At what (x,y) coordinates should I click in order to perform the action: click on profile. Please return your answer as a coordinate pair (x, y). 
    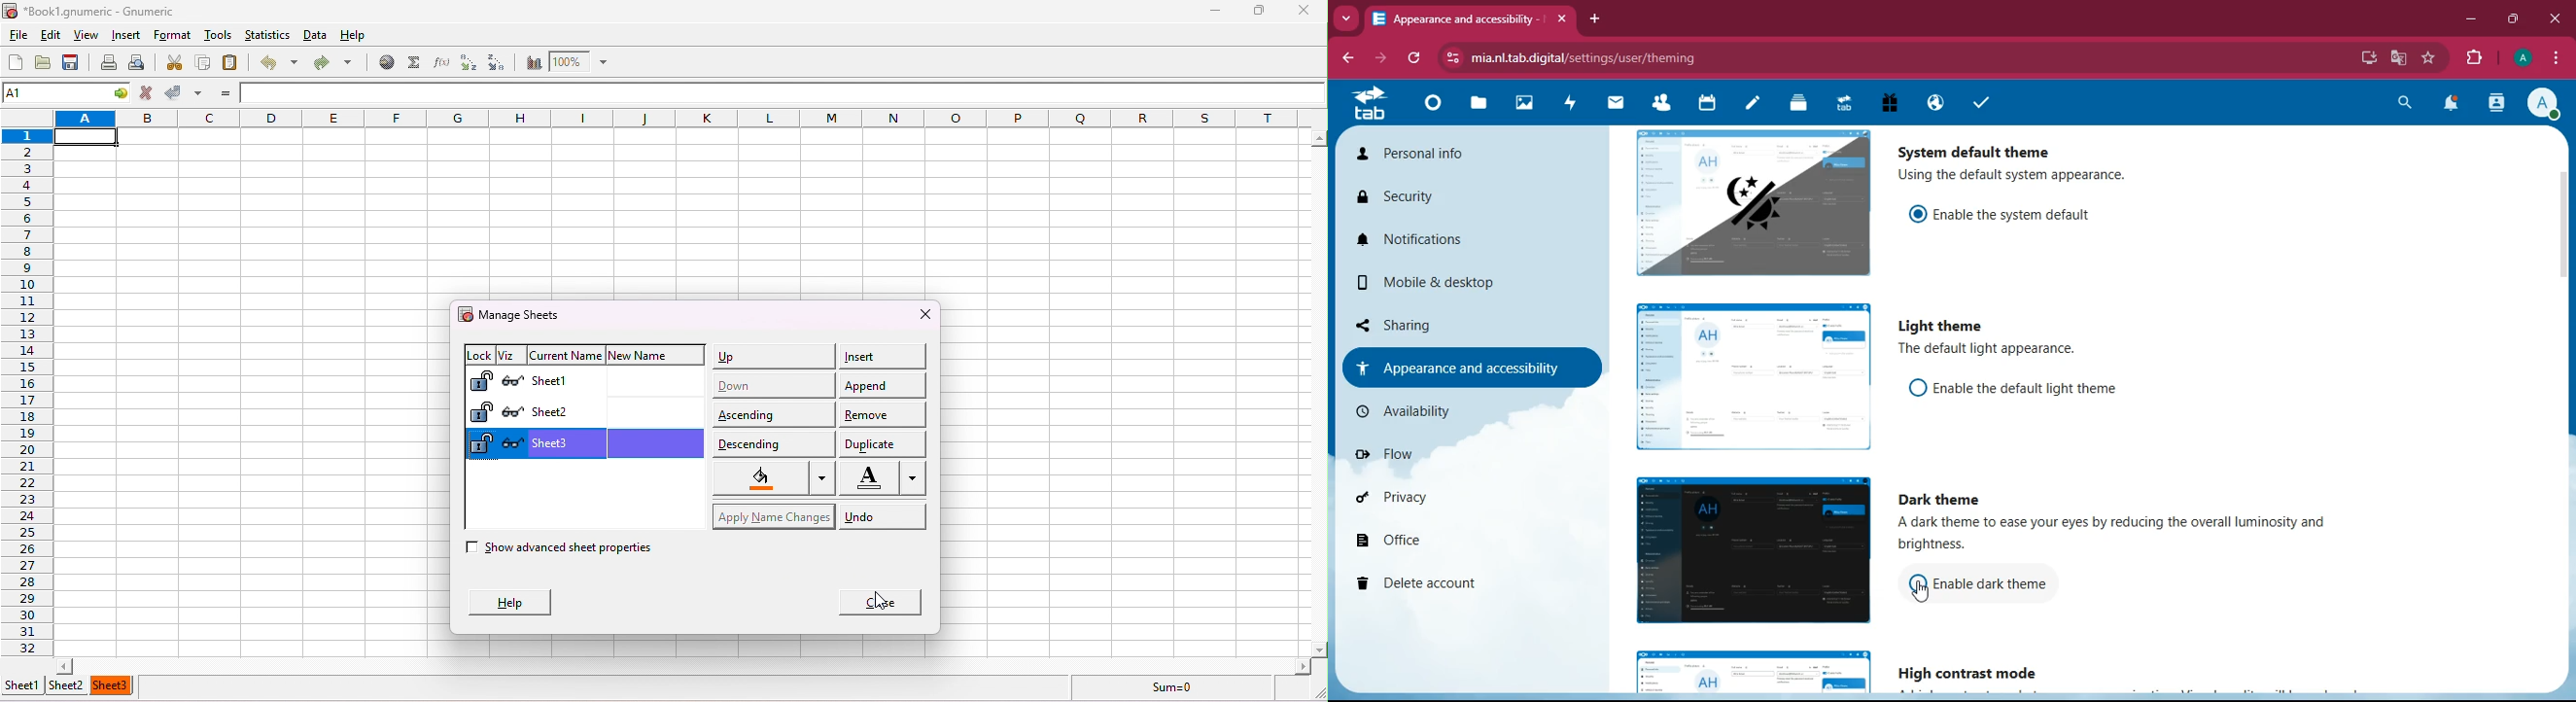
    Looking at the image, I should click on (2524, 58).